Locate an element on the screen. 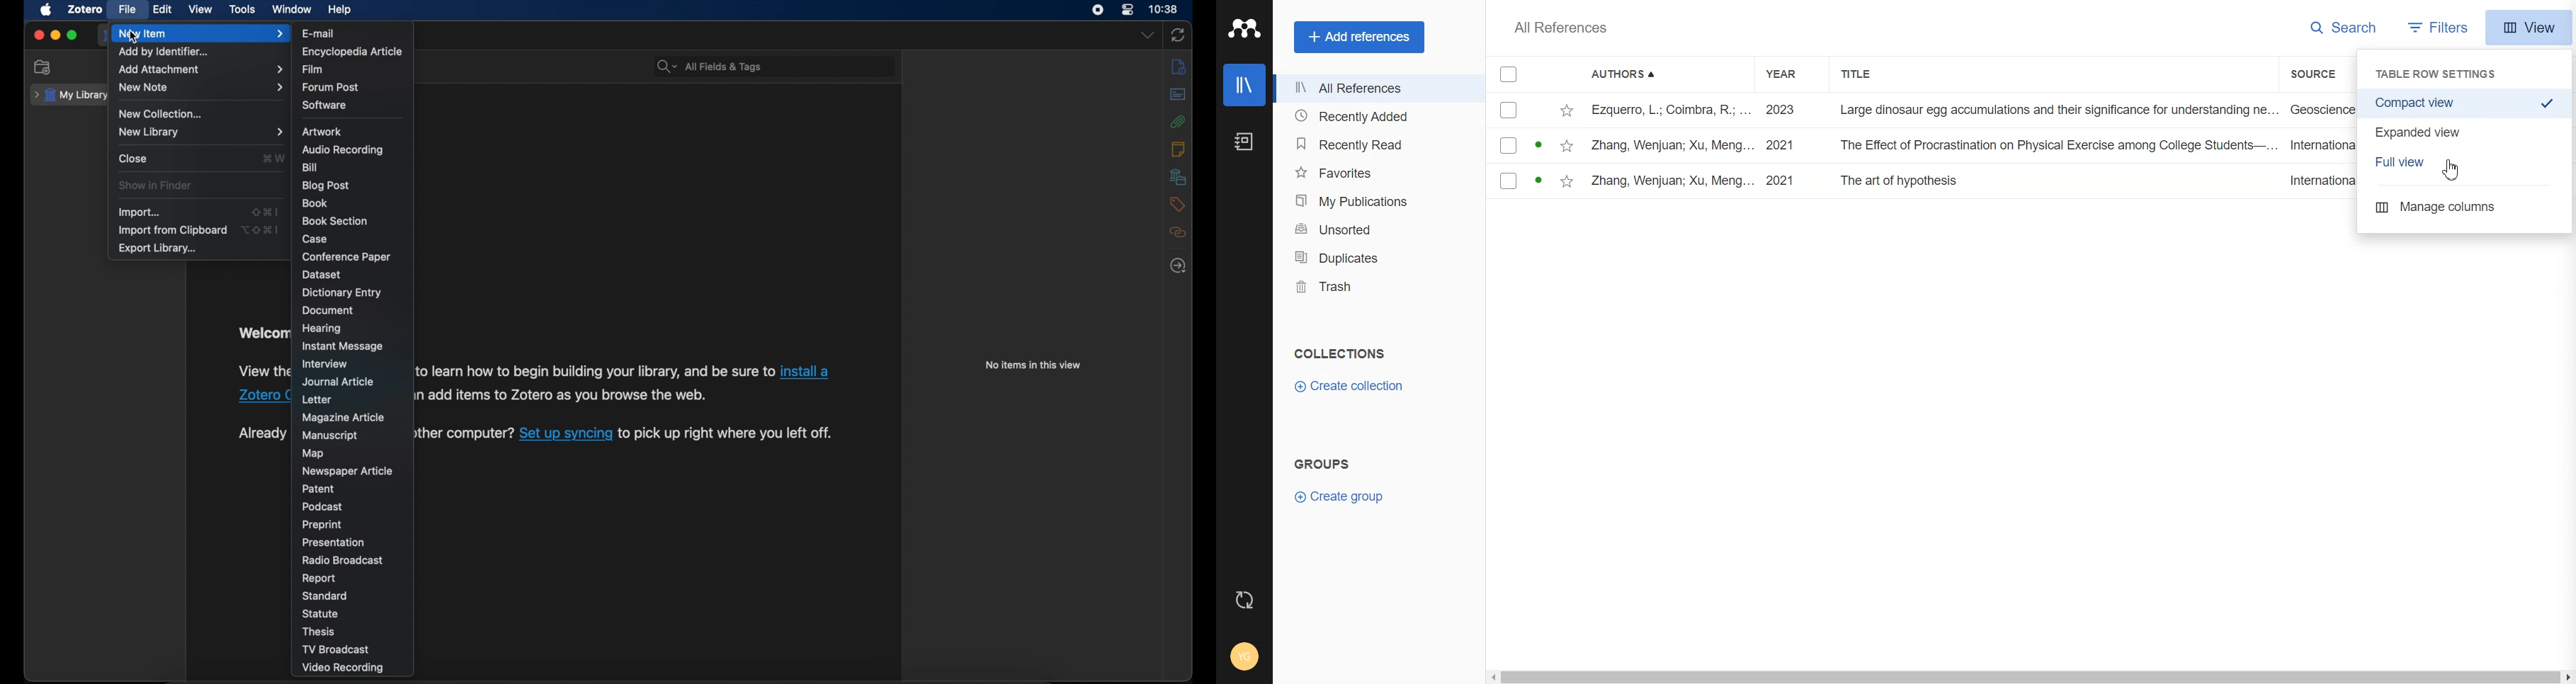  book section is located at coordinates (336, 221).